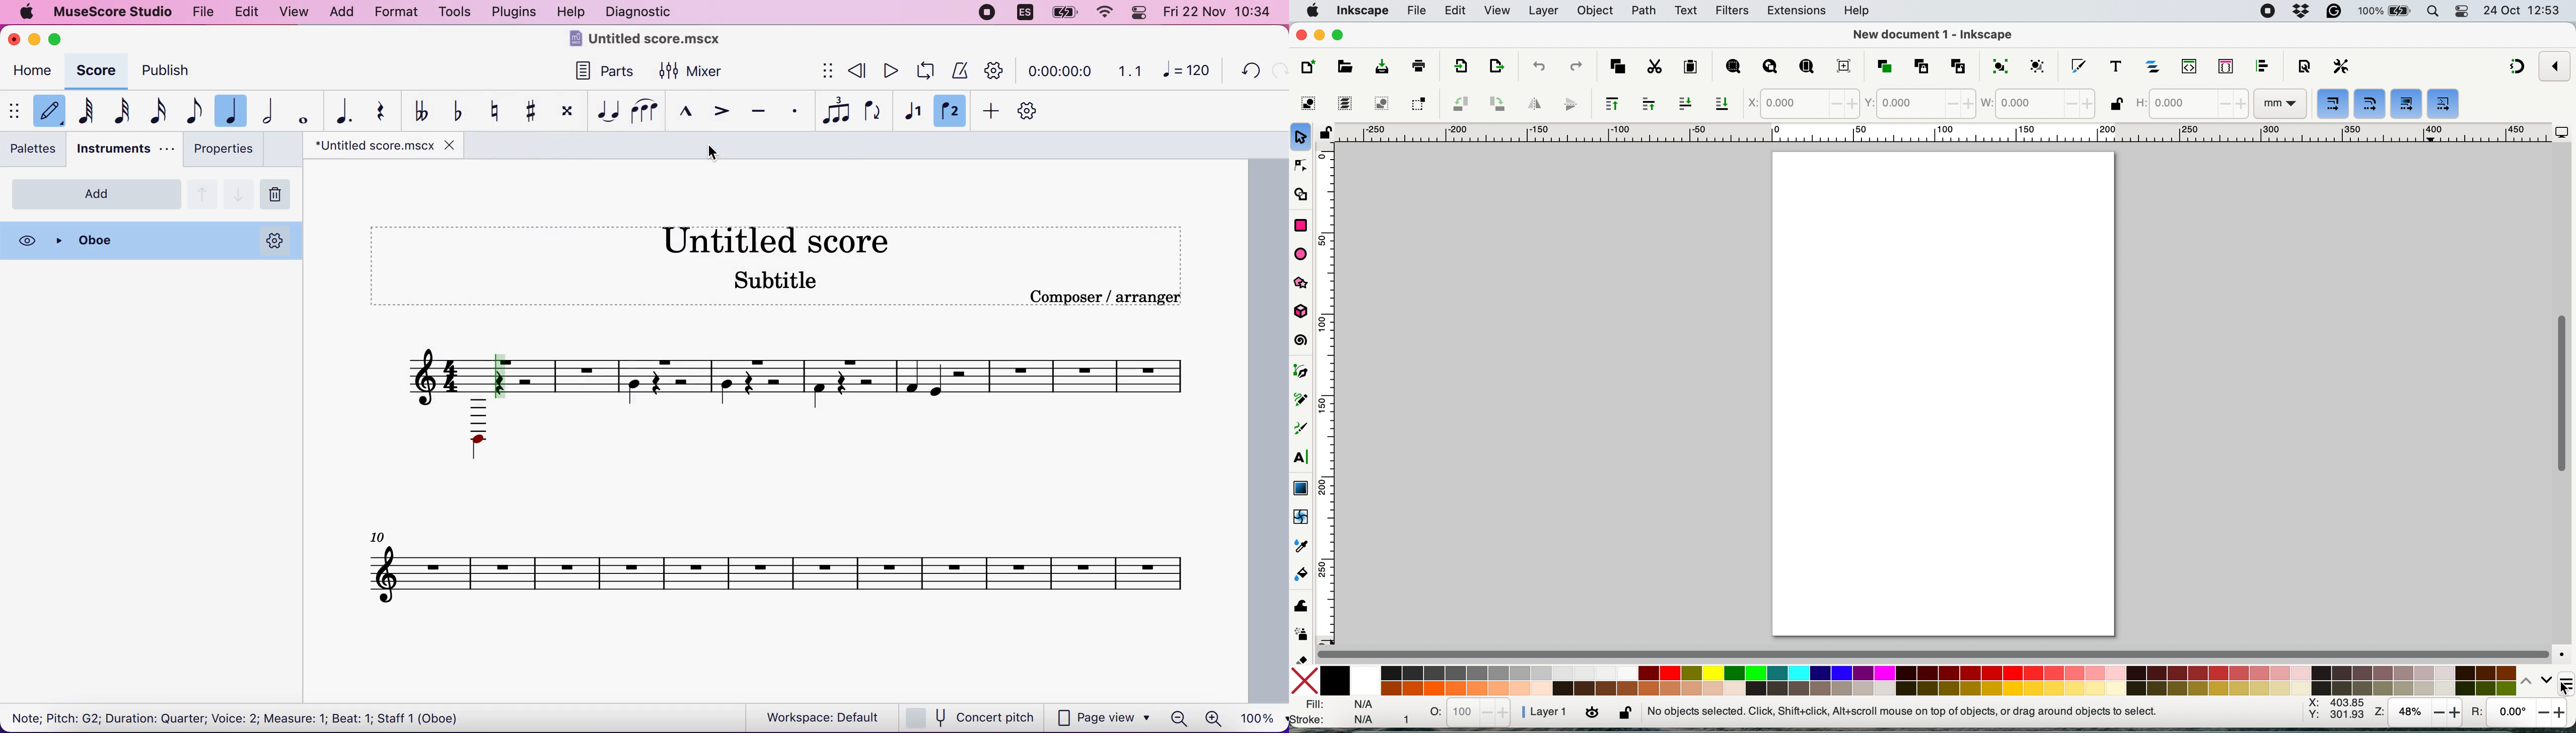 This screenshot has height=756, width=2576. I want to click on 120, so click(1187, 69).